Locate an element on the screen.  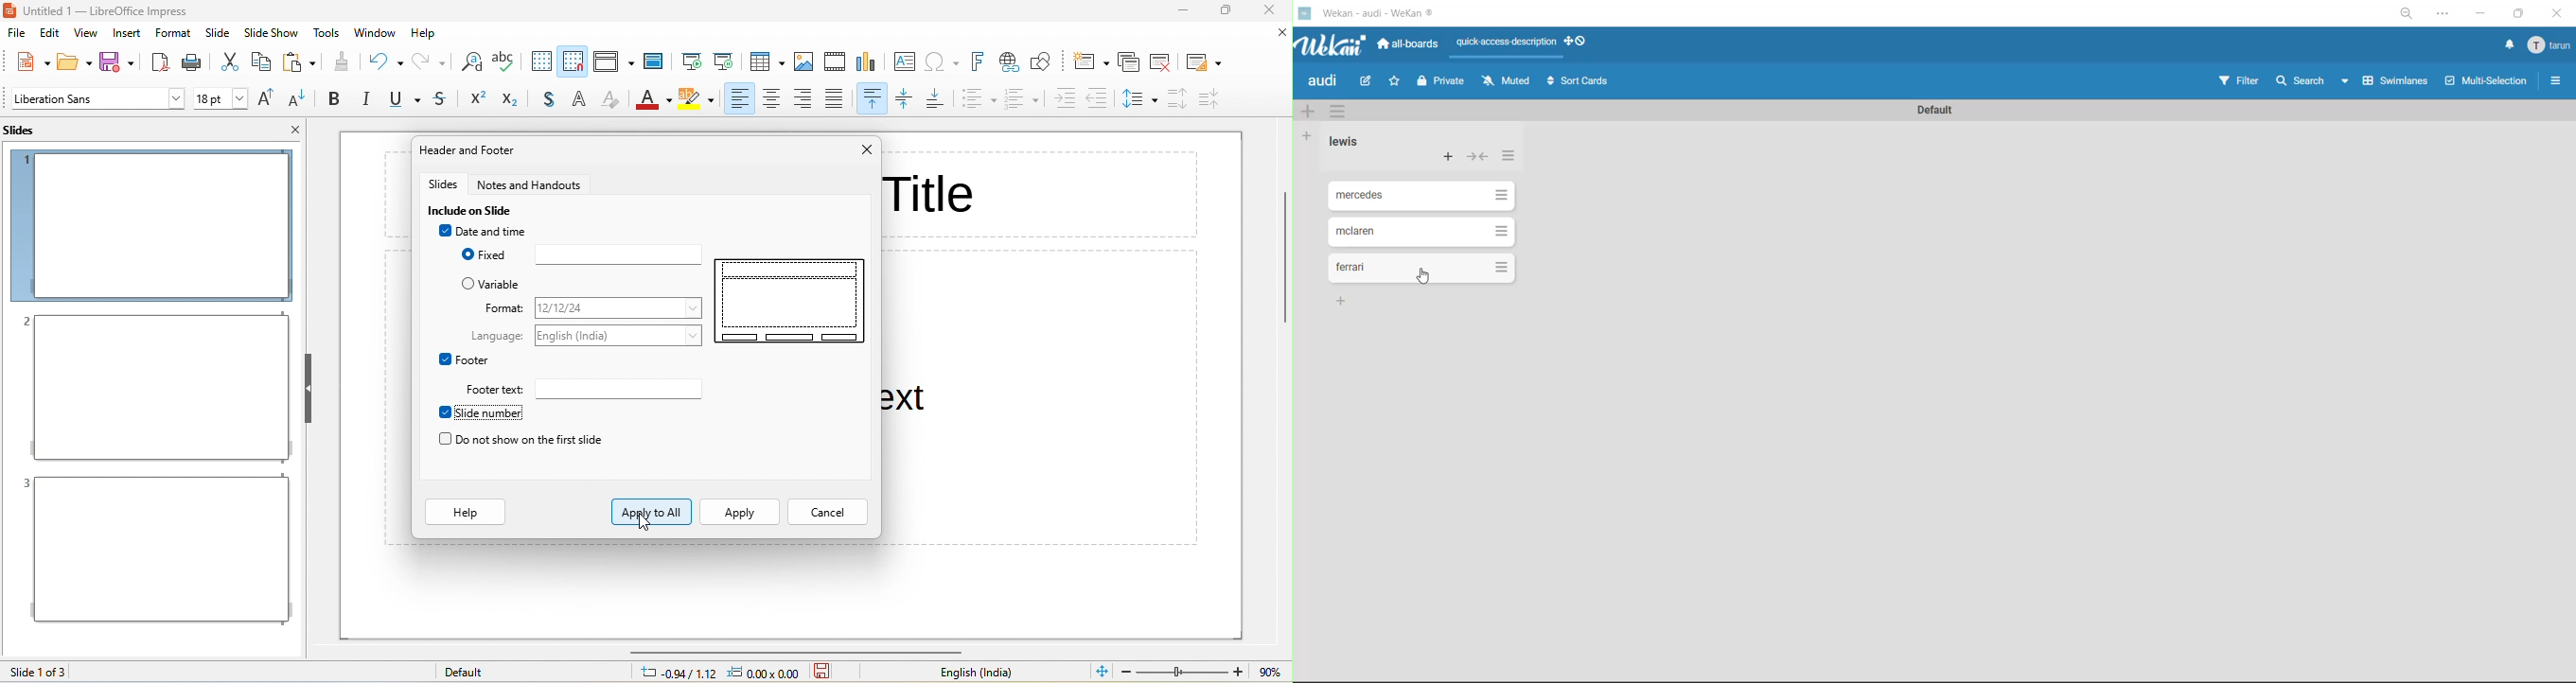
close is located at coordinates (295, 129).